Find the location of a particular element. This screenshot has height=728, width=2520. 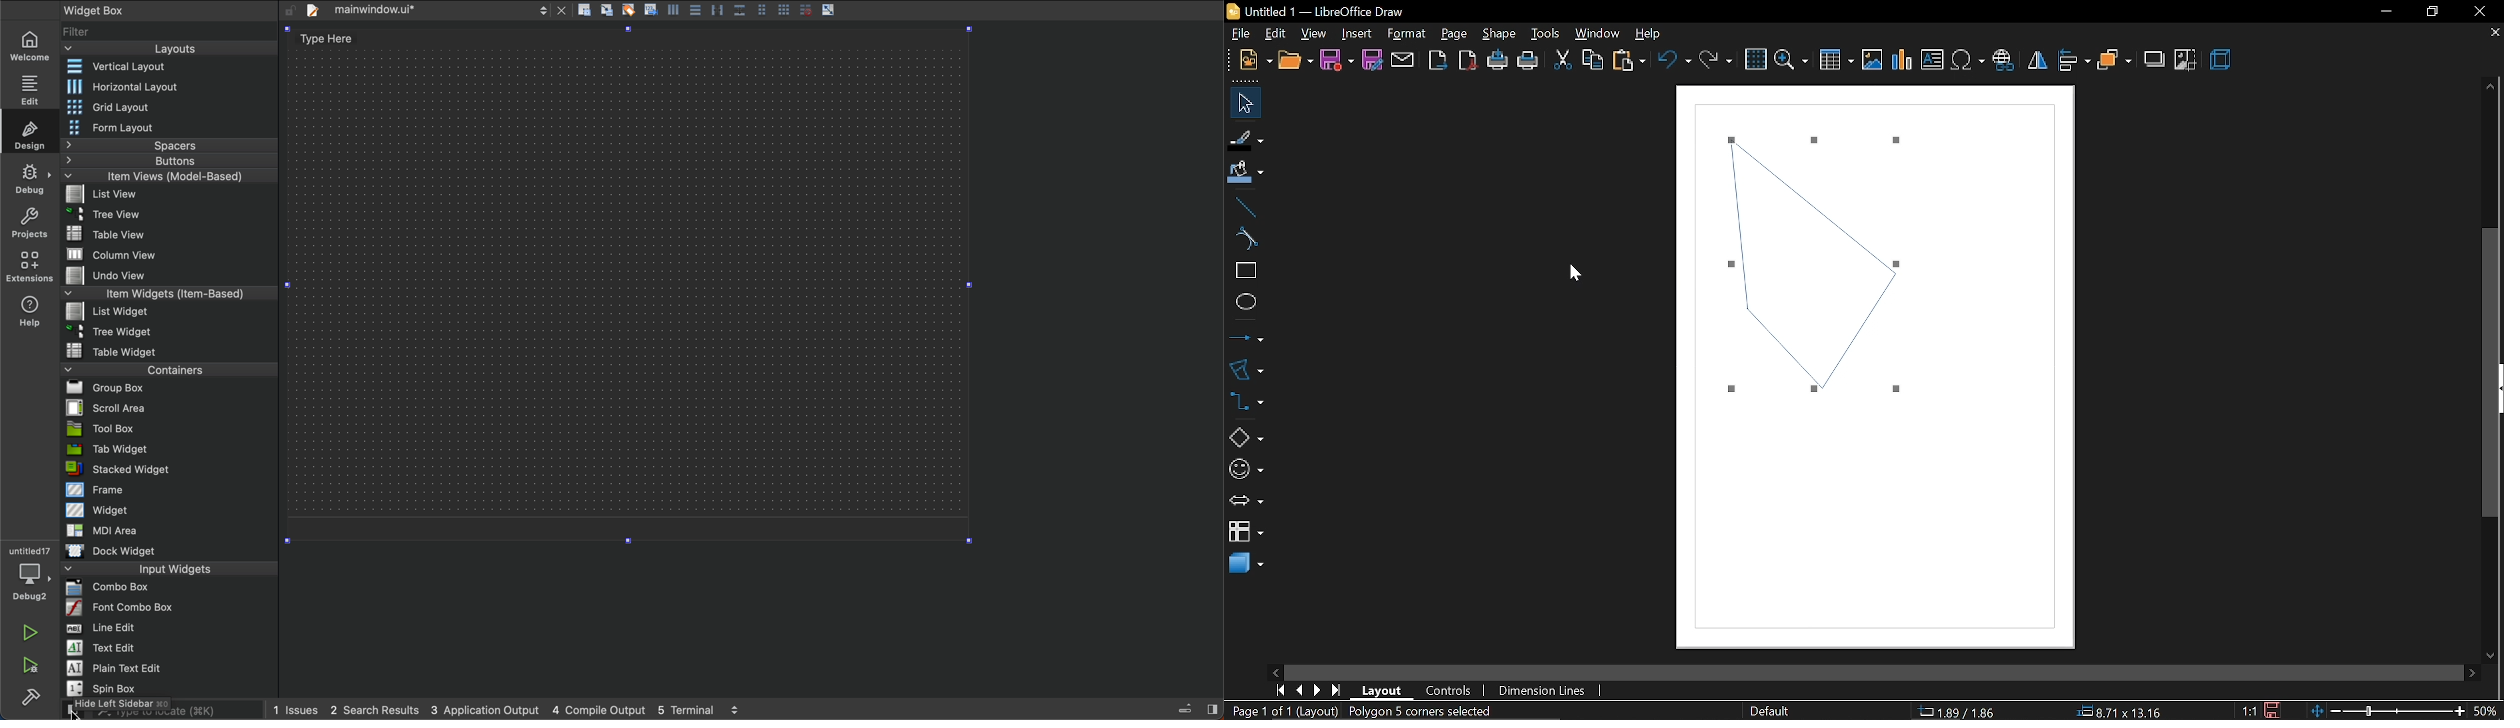

shape is located at coordinates (1499, 37).